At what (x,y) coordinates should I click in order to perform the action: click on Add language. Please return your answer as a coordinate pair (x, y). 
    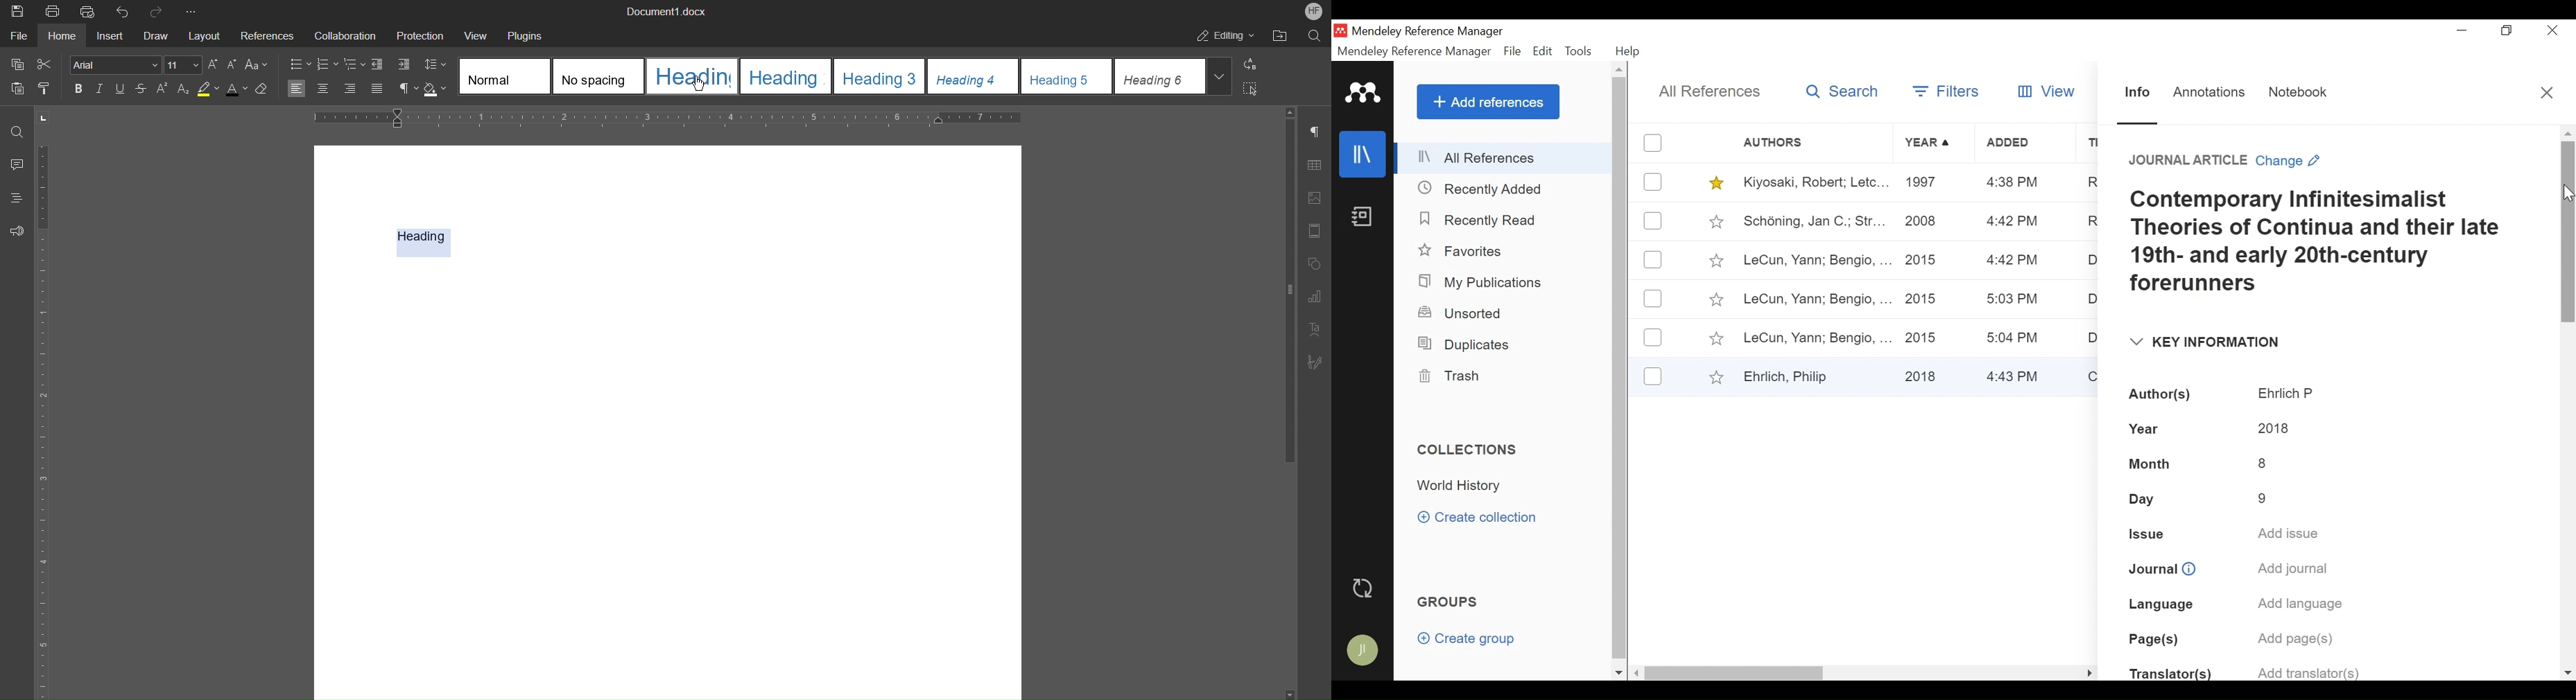
    Looking at the image, I should click on (2299, 606).